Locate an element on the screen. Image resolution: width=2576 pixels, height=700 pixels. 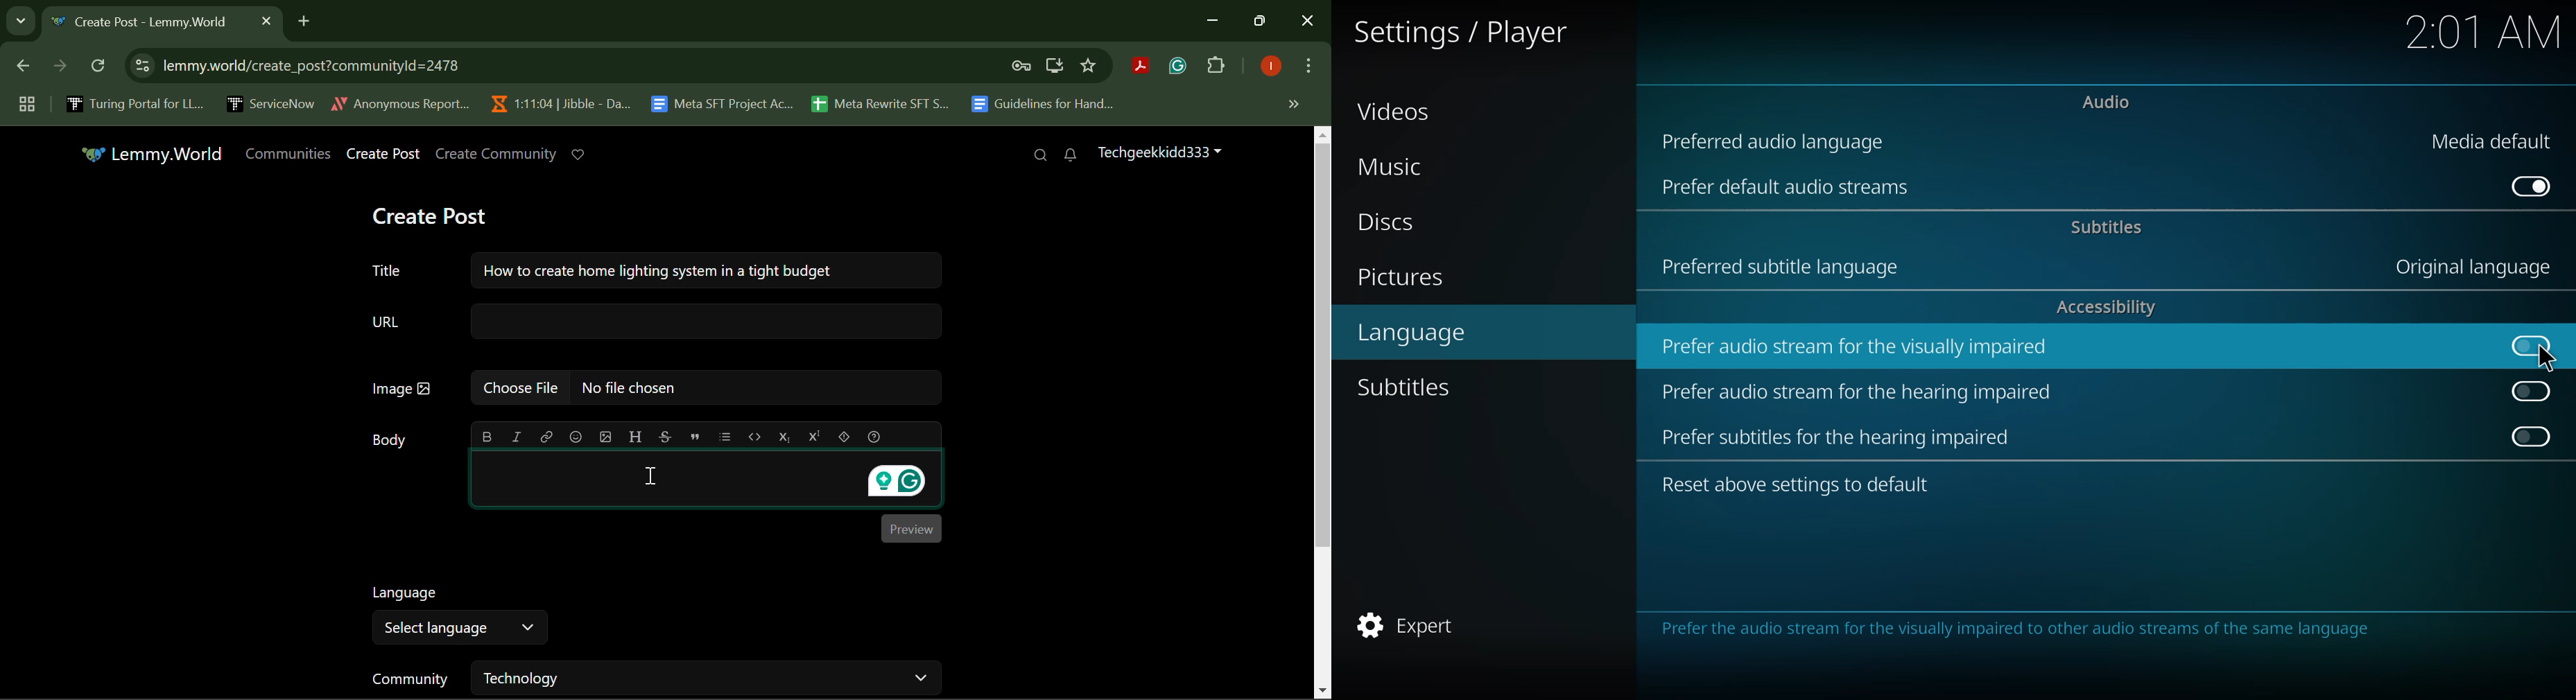
Donate to Lemmy is located at coordinates (580, 155).